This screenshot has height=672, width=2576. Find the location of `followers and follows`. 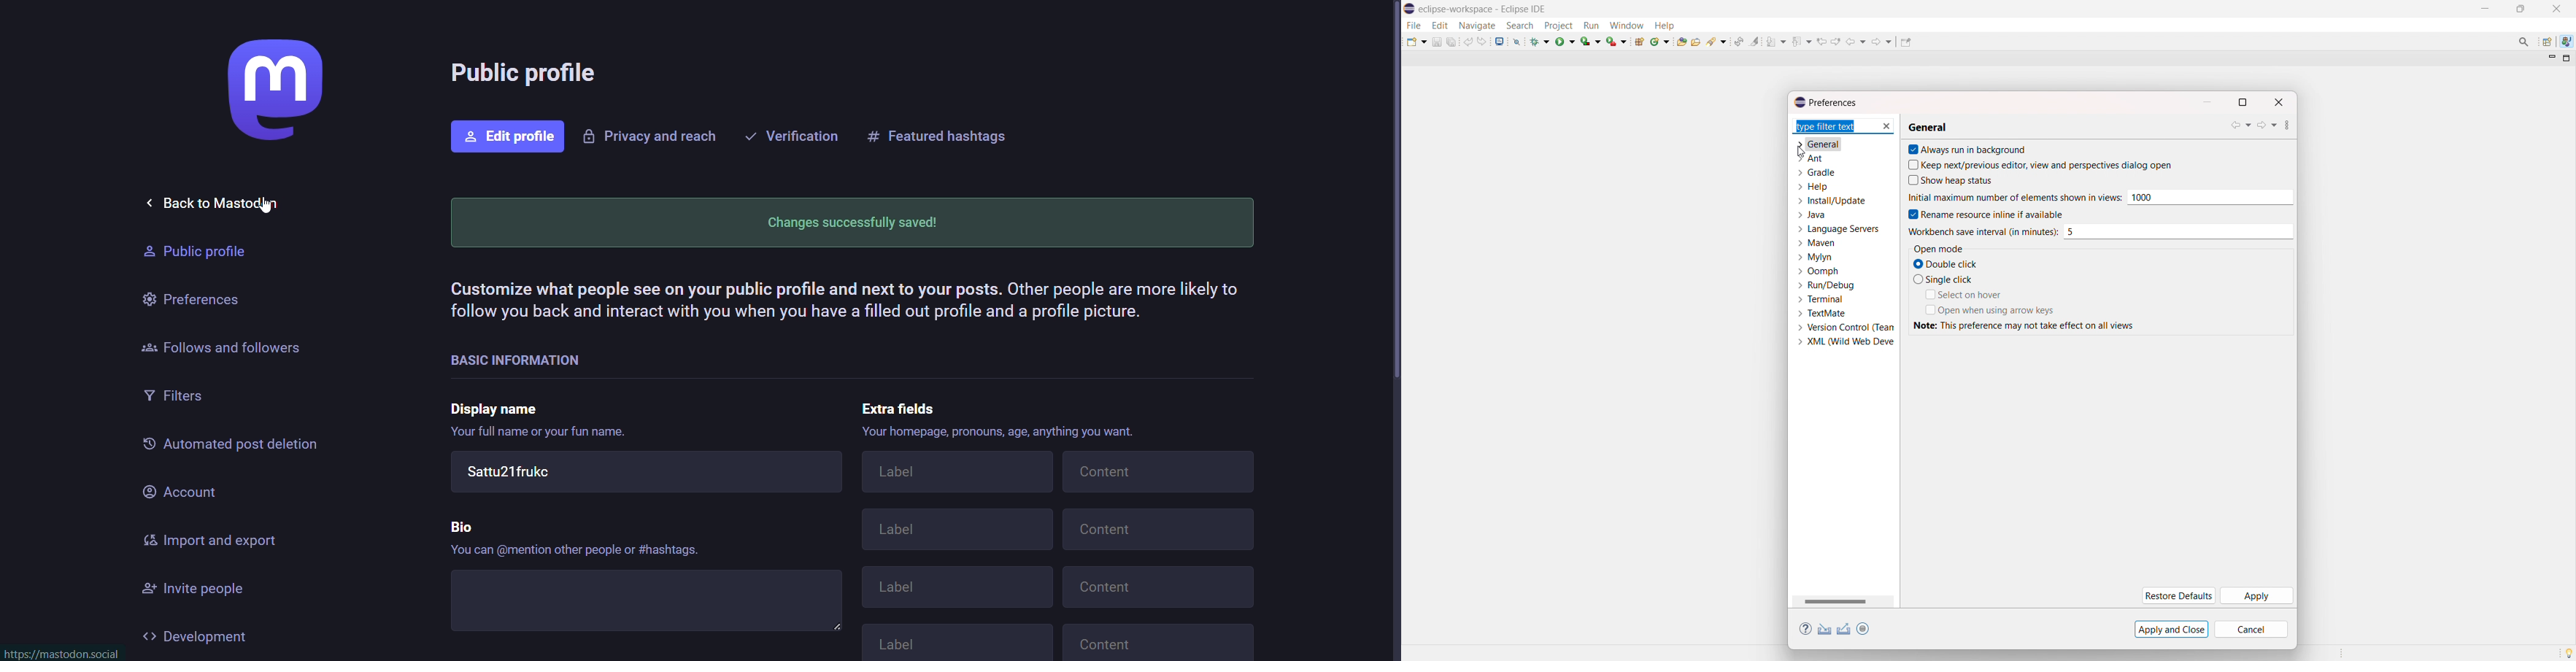

followers and follows is located at coordinates (223, 346).